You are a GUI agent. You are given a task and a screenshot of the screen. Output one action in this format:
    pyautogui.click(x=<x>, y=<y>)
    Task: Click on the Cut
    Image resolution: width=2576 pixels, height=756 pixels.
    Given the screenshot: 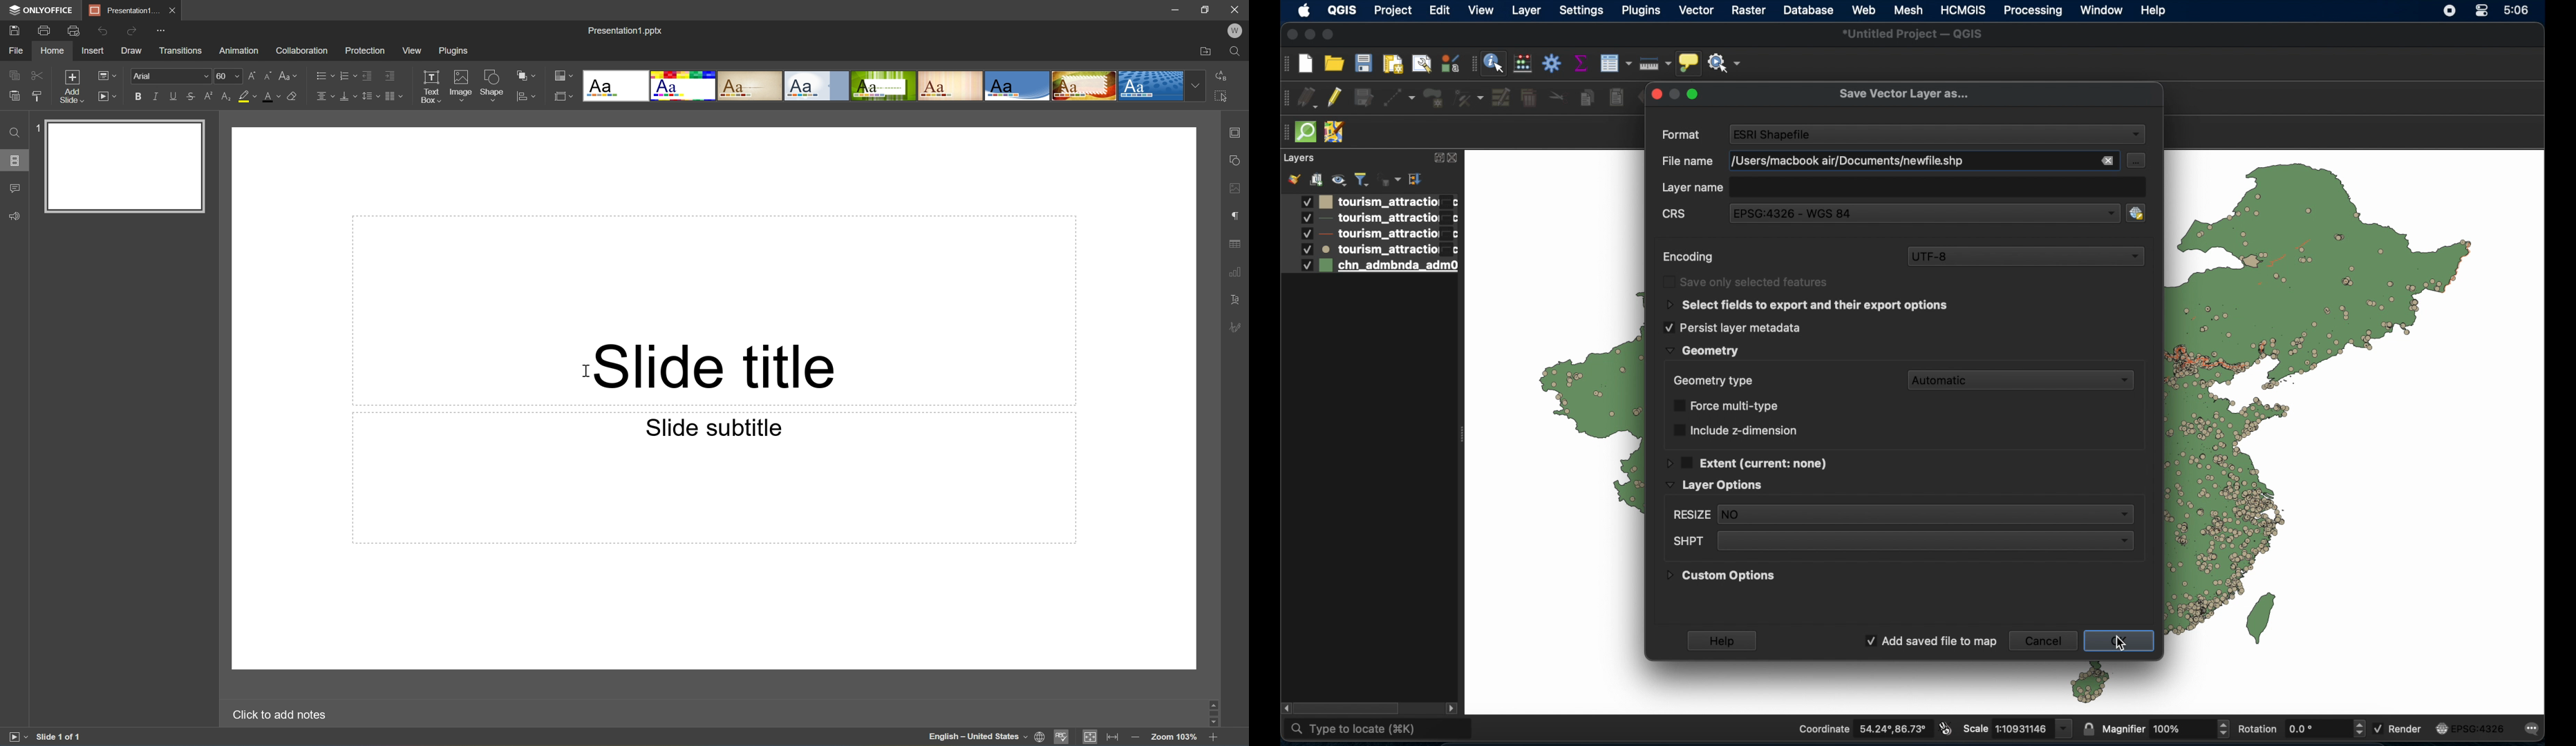 What is the action you would take?
    pyautogui.click(x=35, y=75)
    